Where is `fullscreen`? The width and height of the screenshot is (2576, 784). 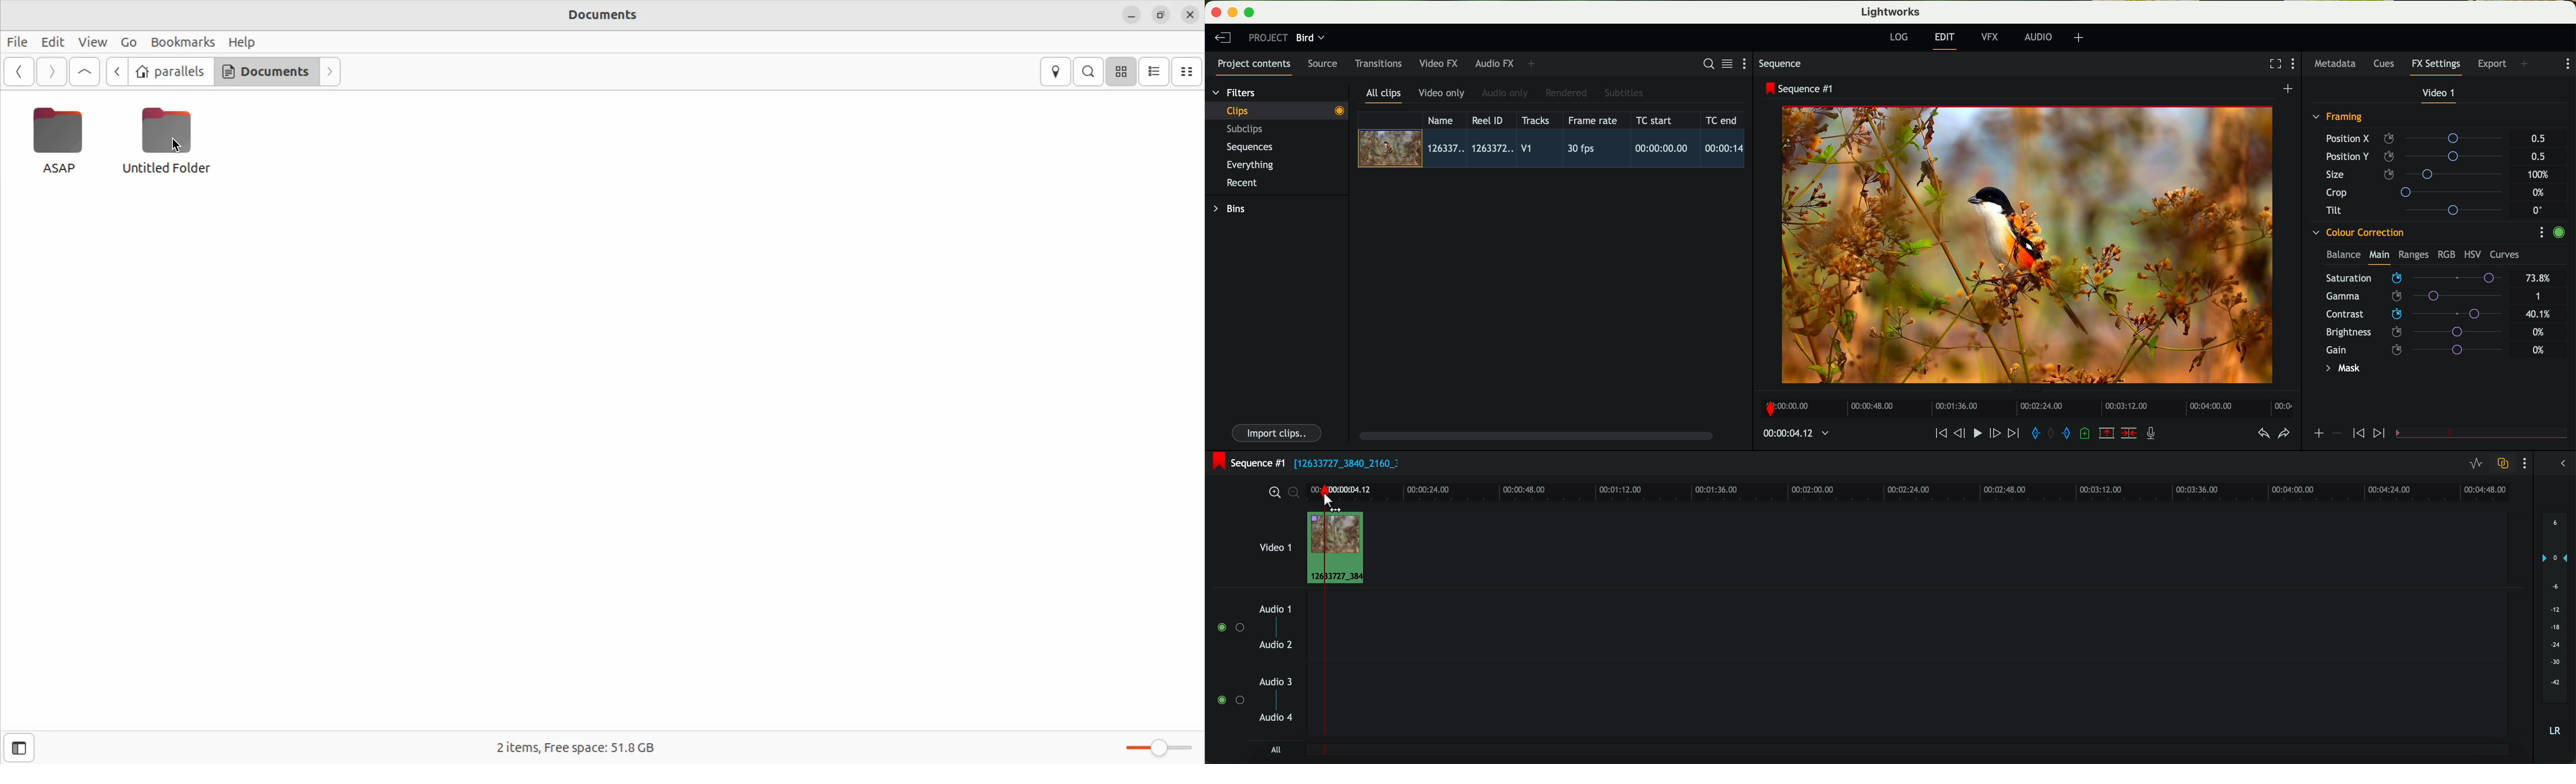 fullscreen is located at coordinates (2273, 63).